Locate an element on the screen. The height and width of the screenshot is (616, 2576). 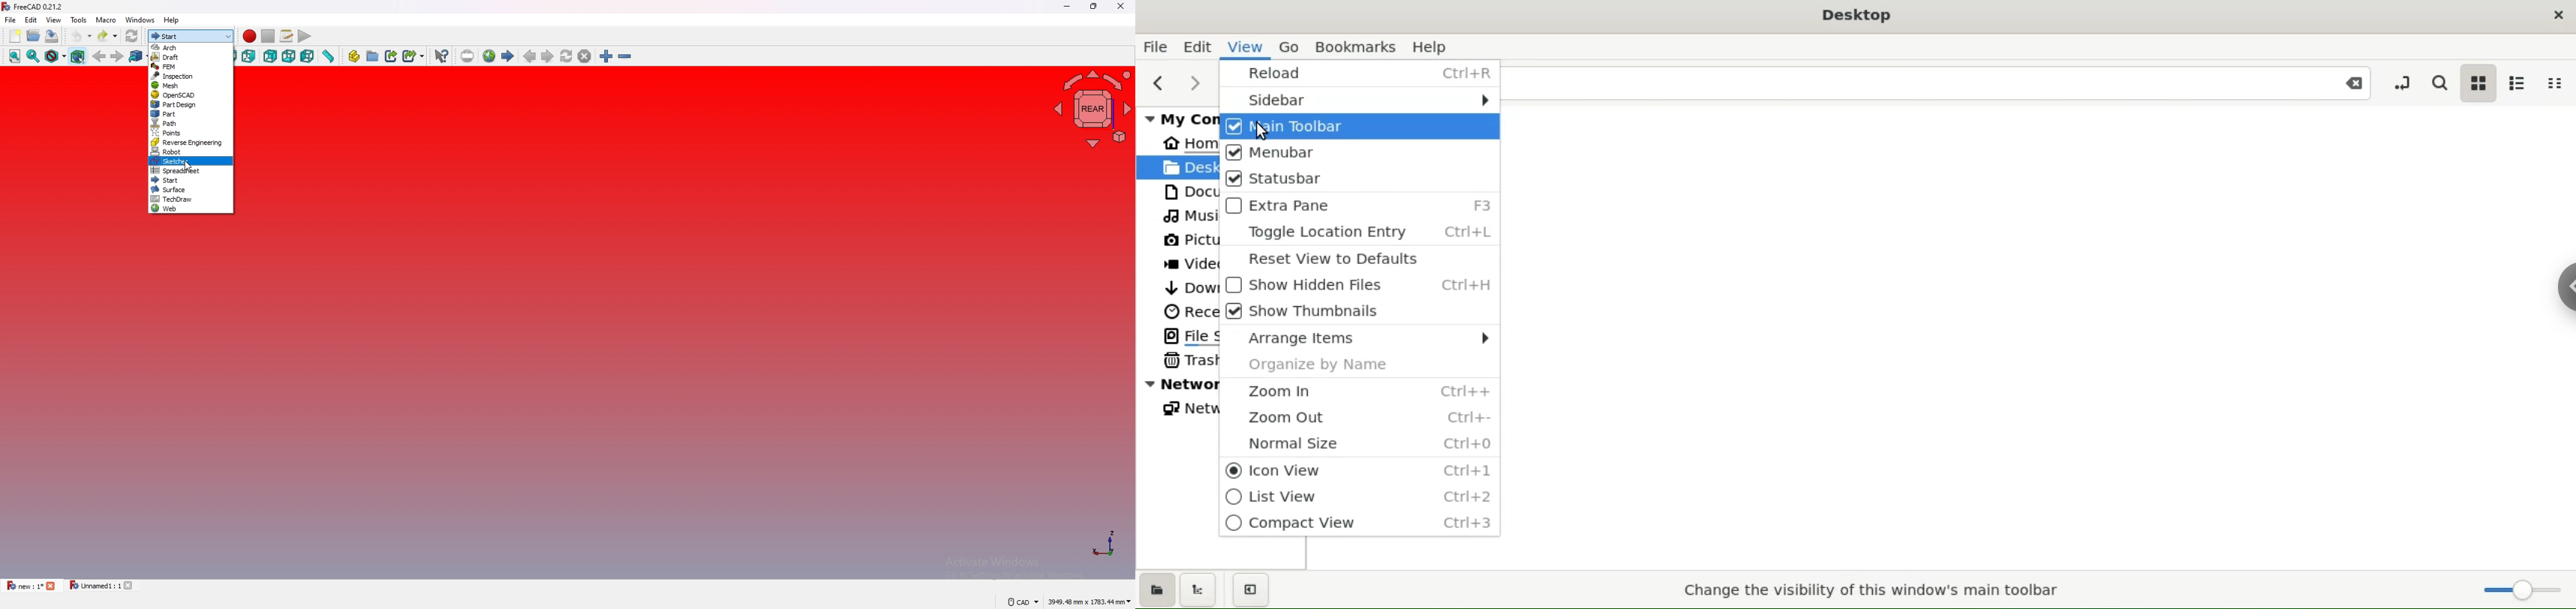
help is located at coordinates (173, 21).